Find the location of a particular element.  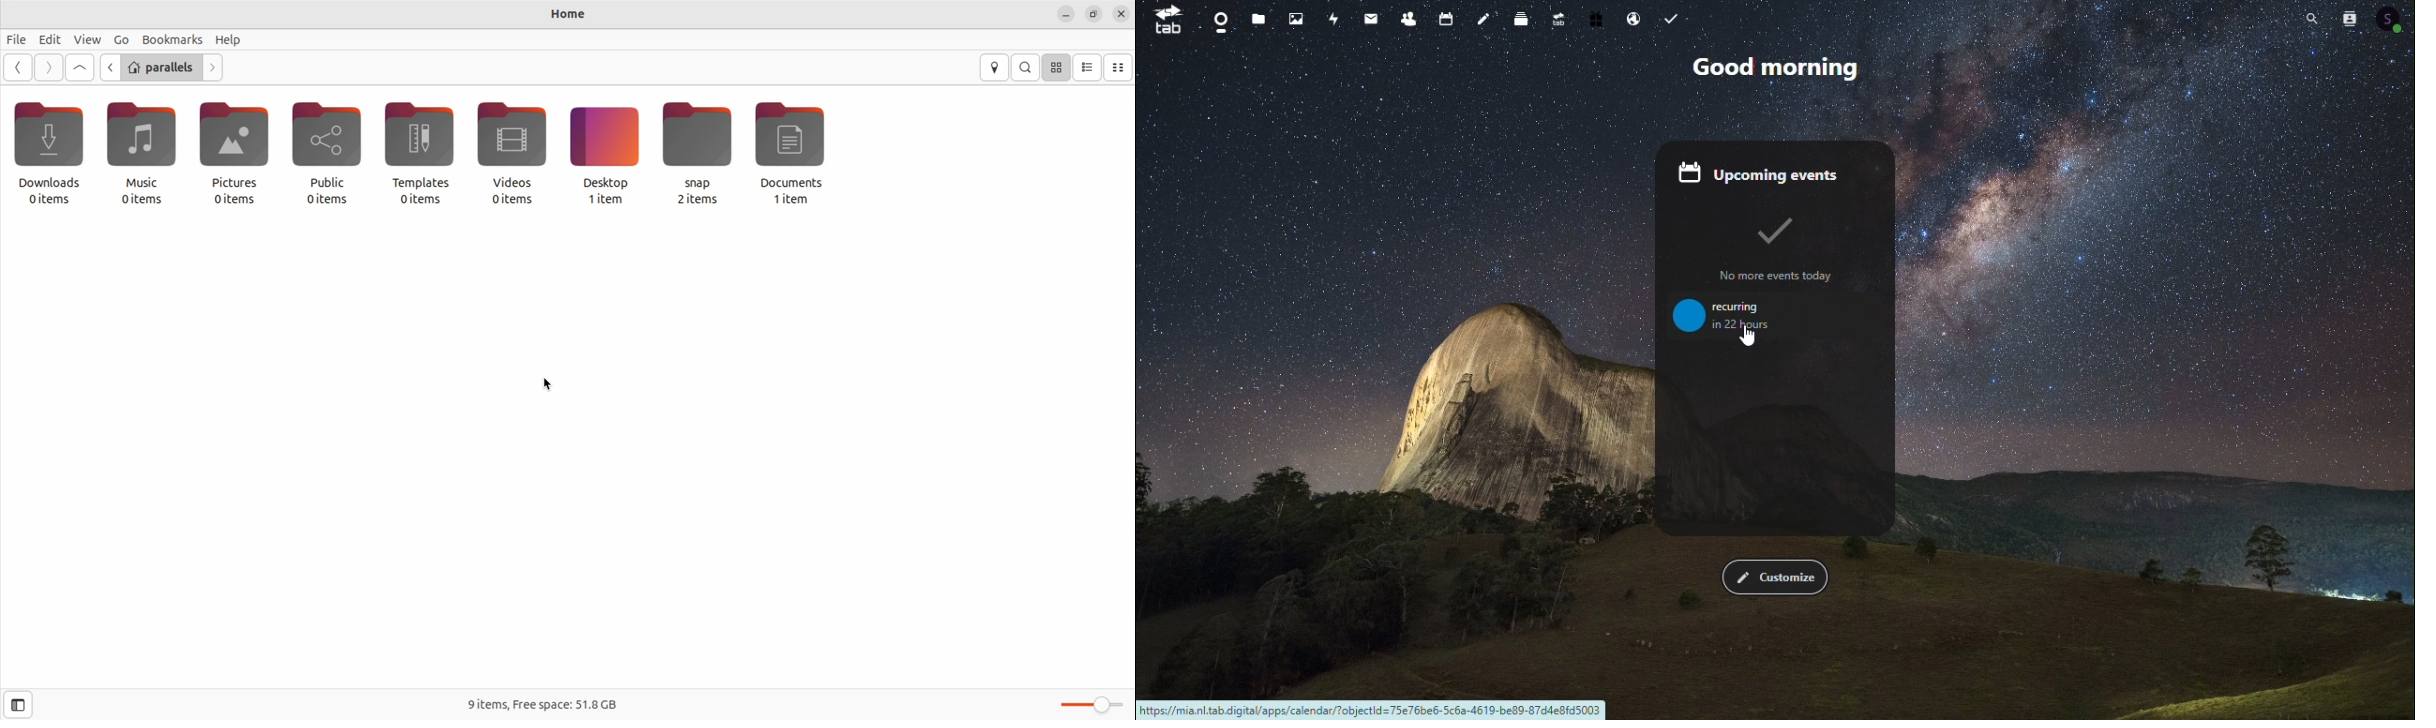

documents 1 item is located at coordinates (800, 155).